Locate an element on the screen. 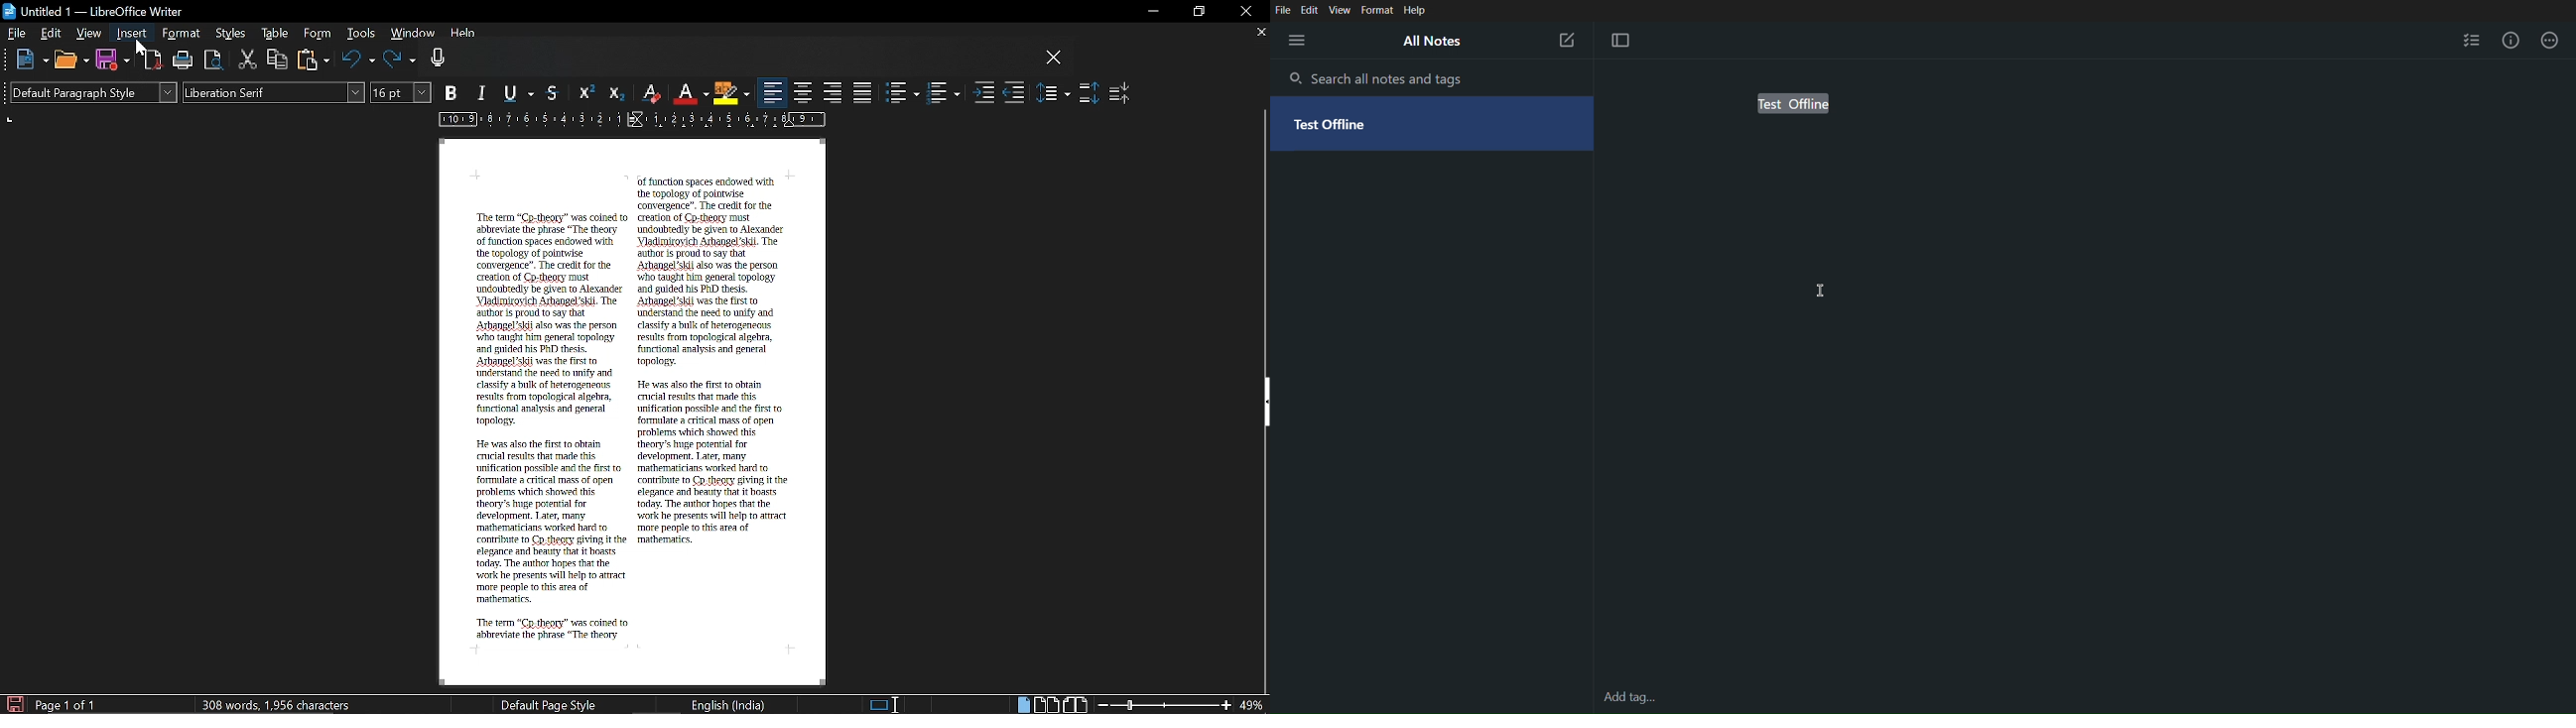 This screenshot has width=2576, height=728. Current zoom is located at coordinates (1253, 705).